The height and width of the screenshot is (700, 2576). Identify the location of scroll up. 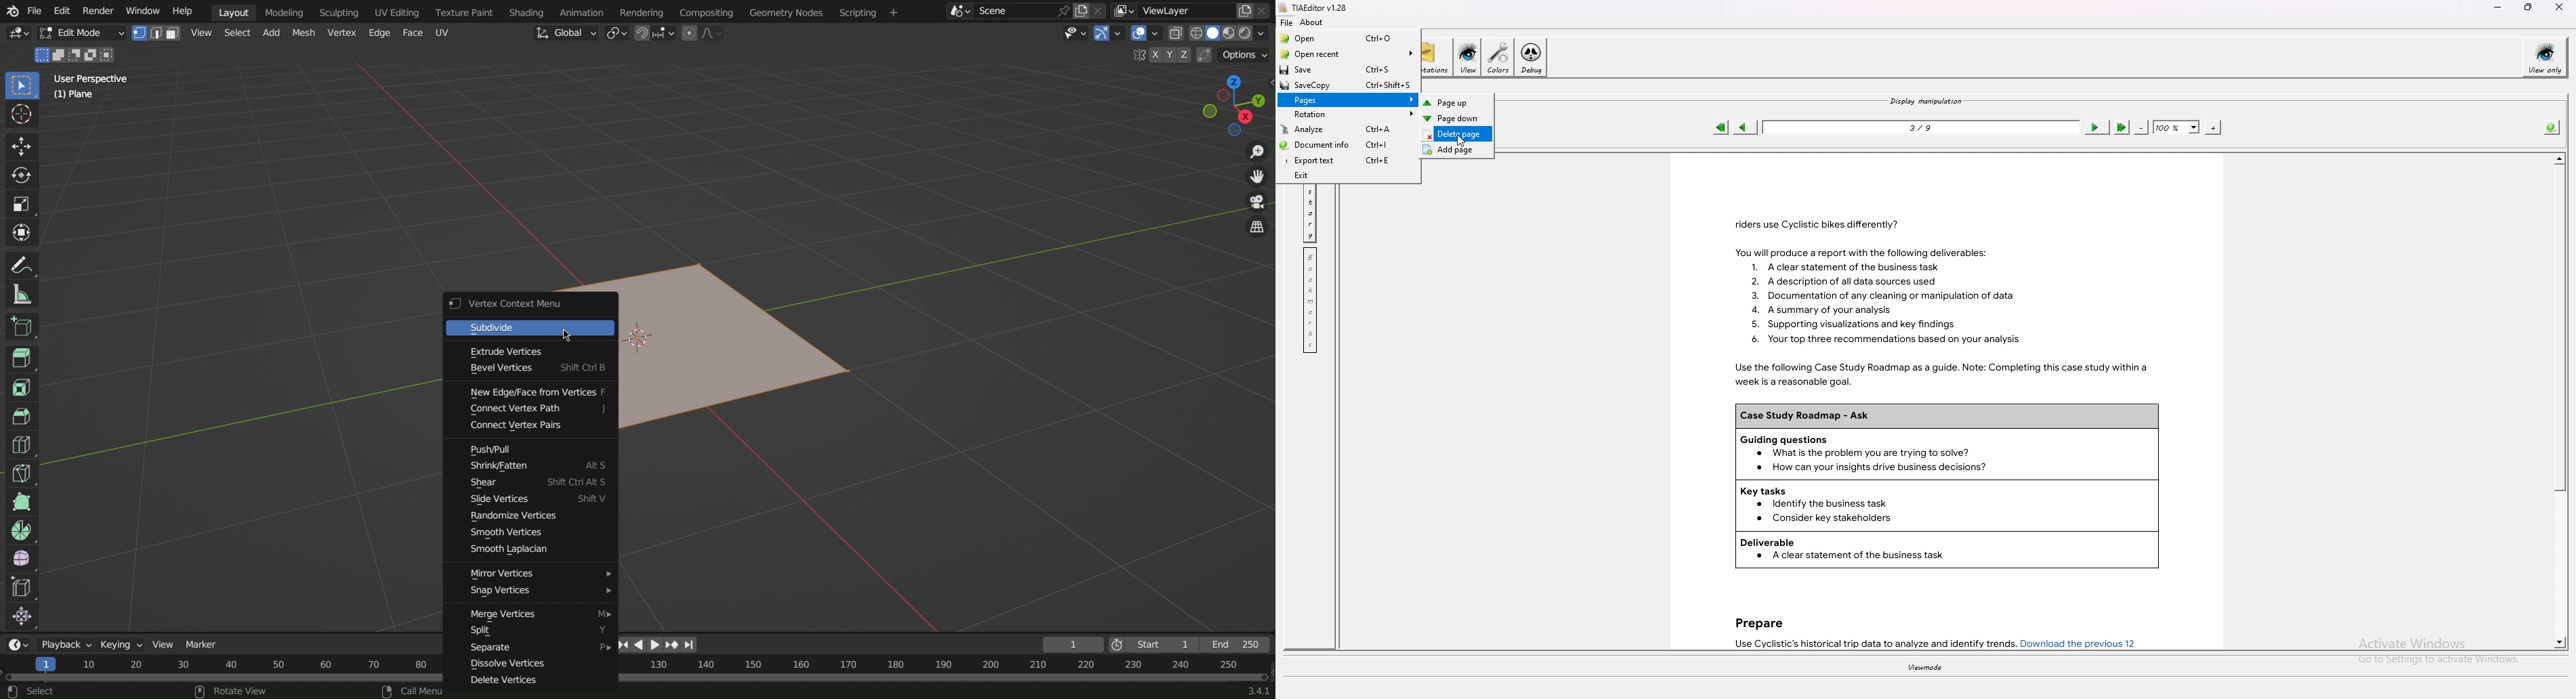
(2559, 158).